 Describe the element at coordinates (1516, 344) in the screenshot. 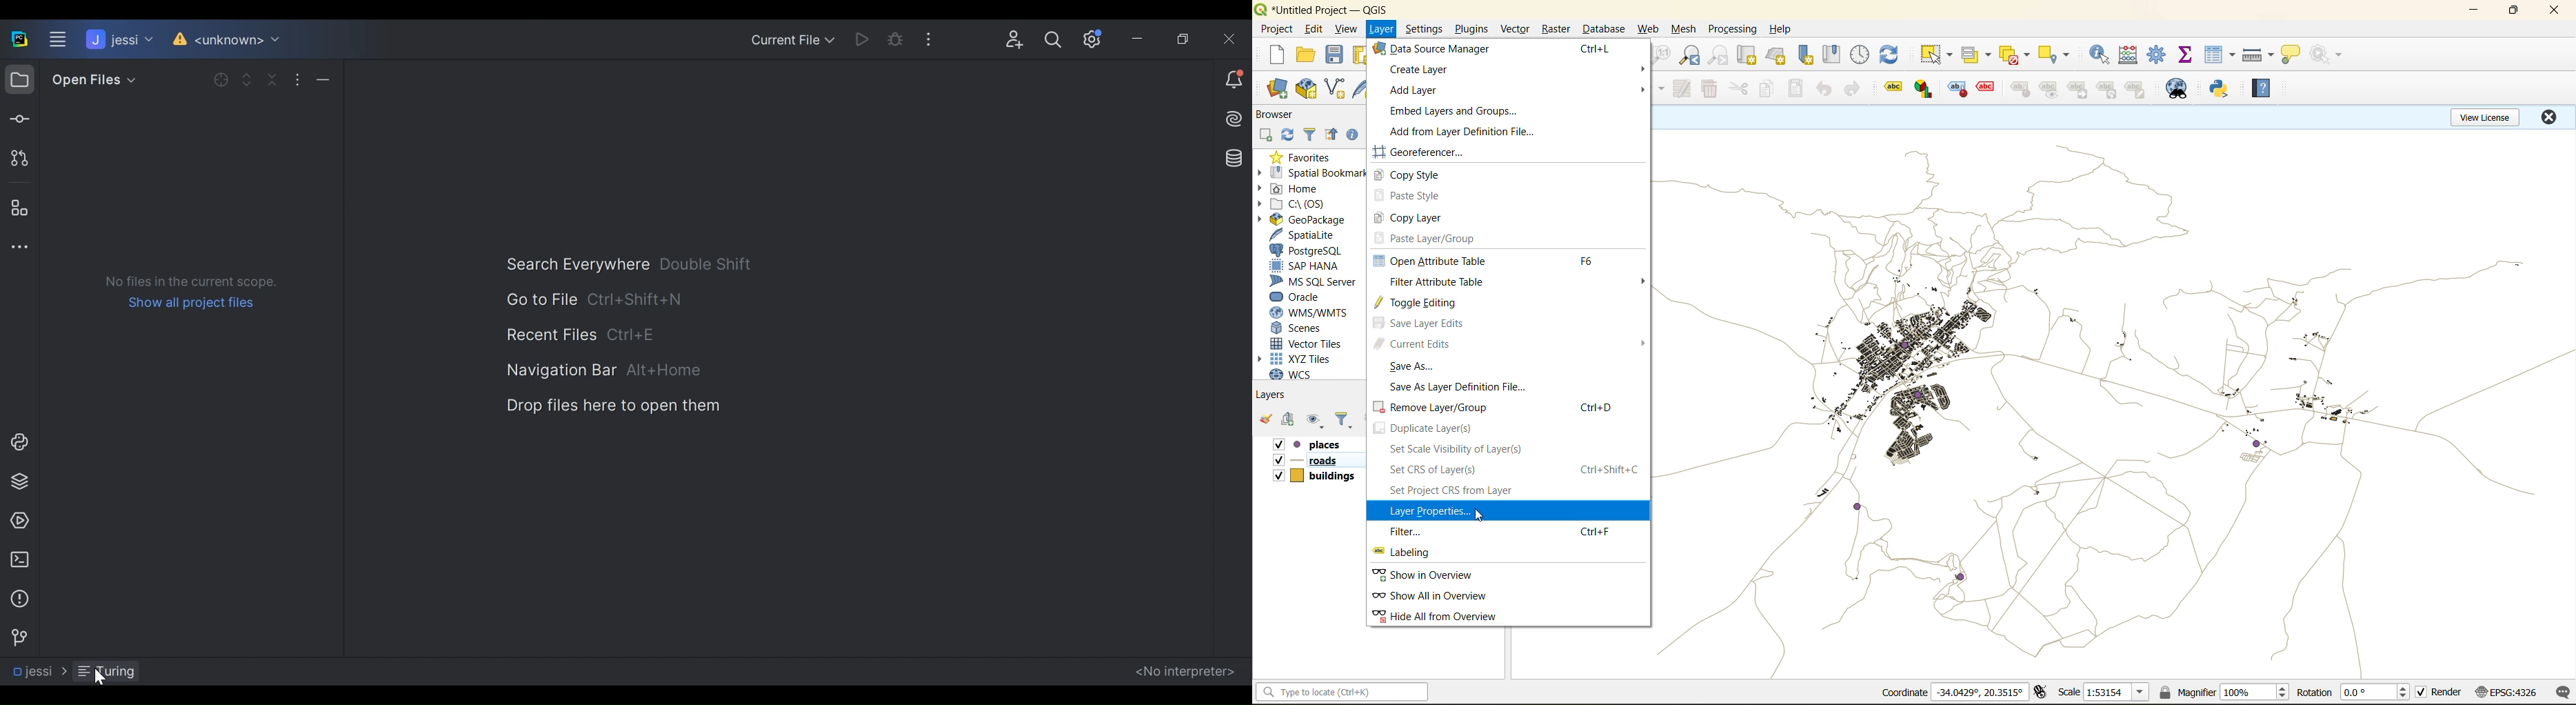

I see `current edits` at that location.